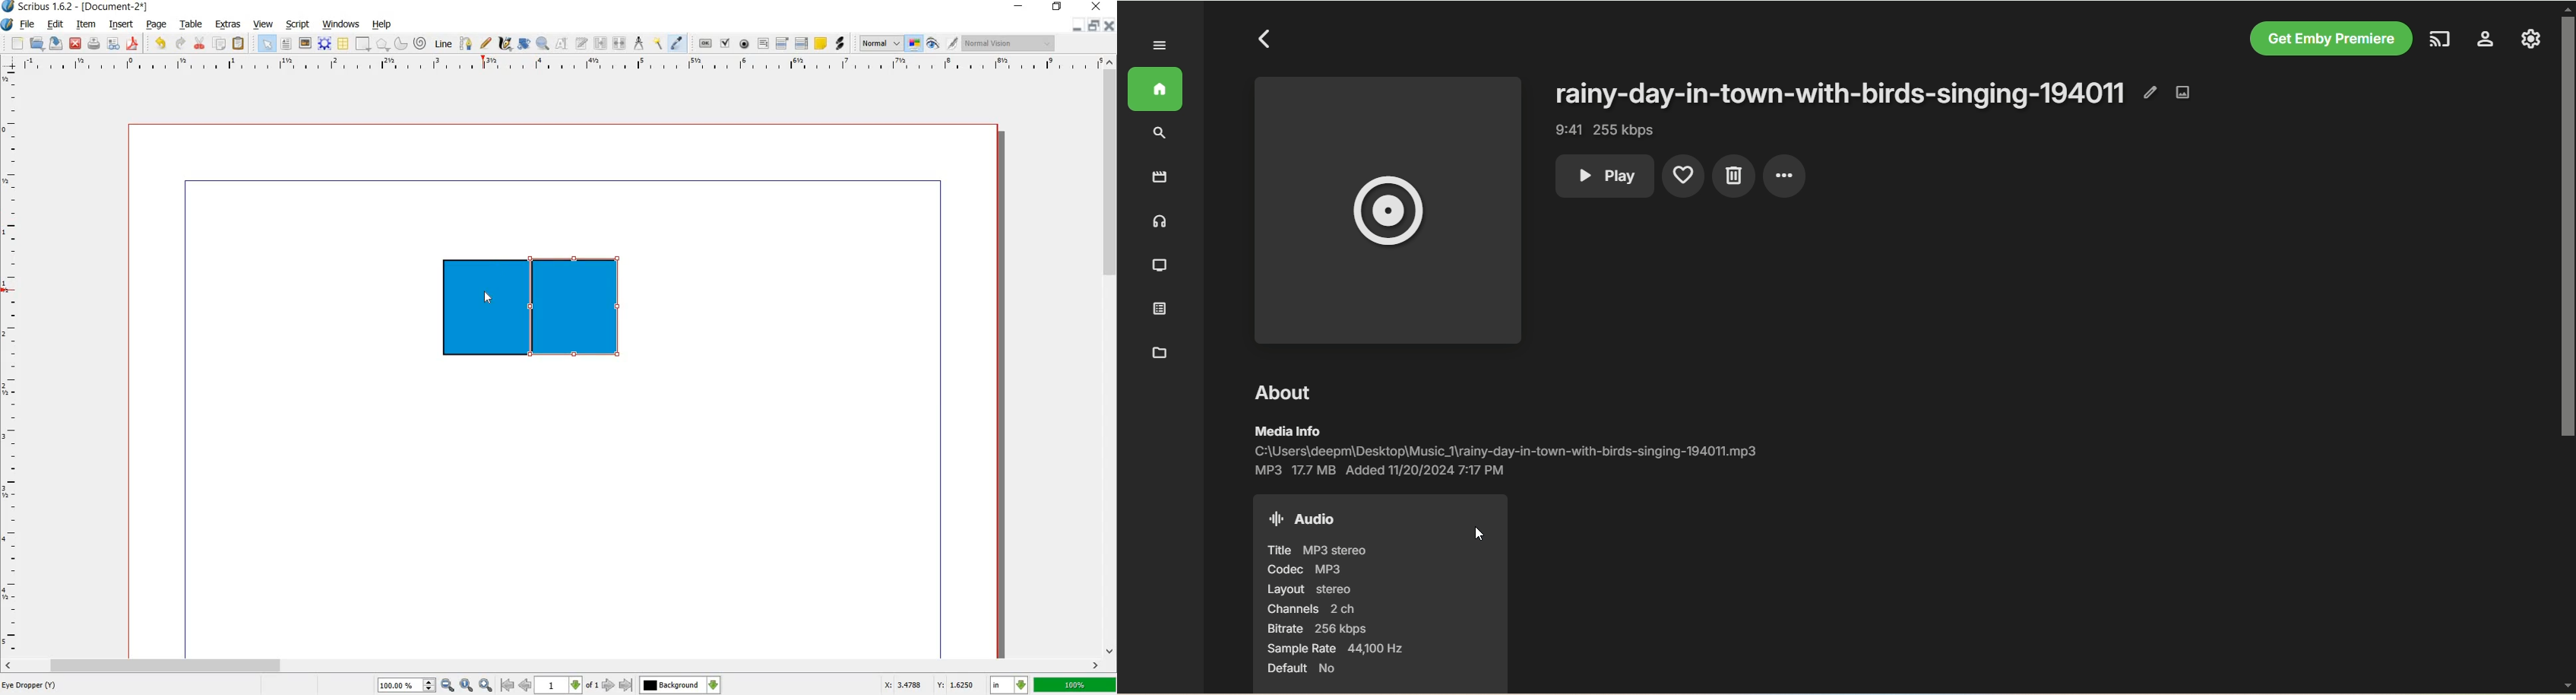  What do you see at coordinates (609, 686) in the screenshot?
I see `go to next page` at bounding box center [609, 686].